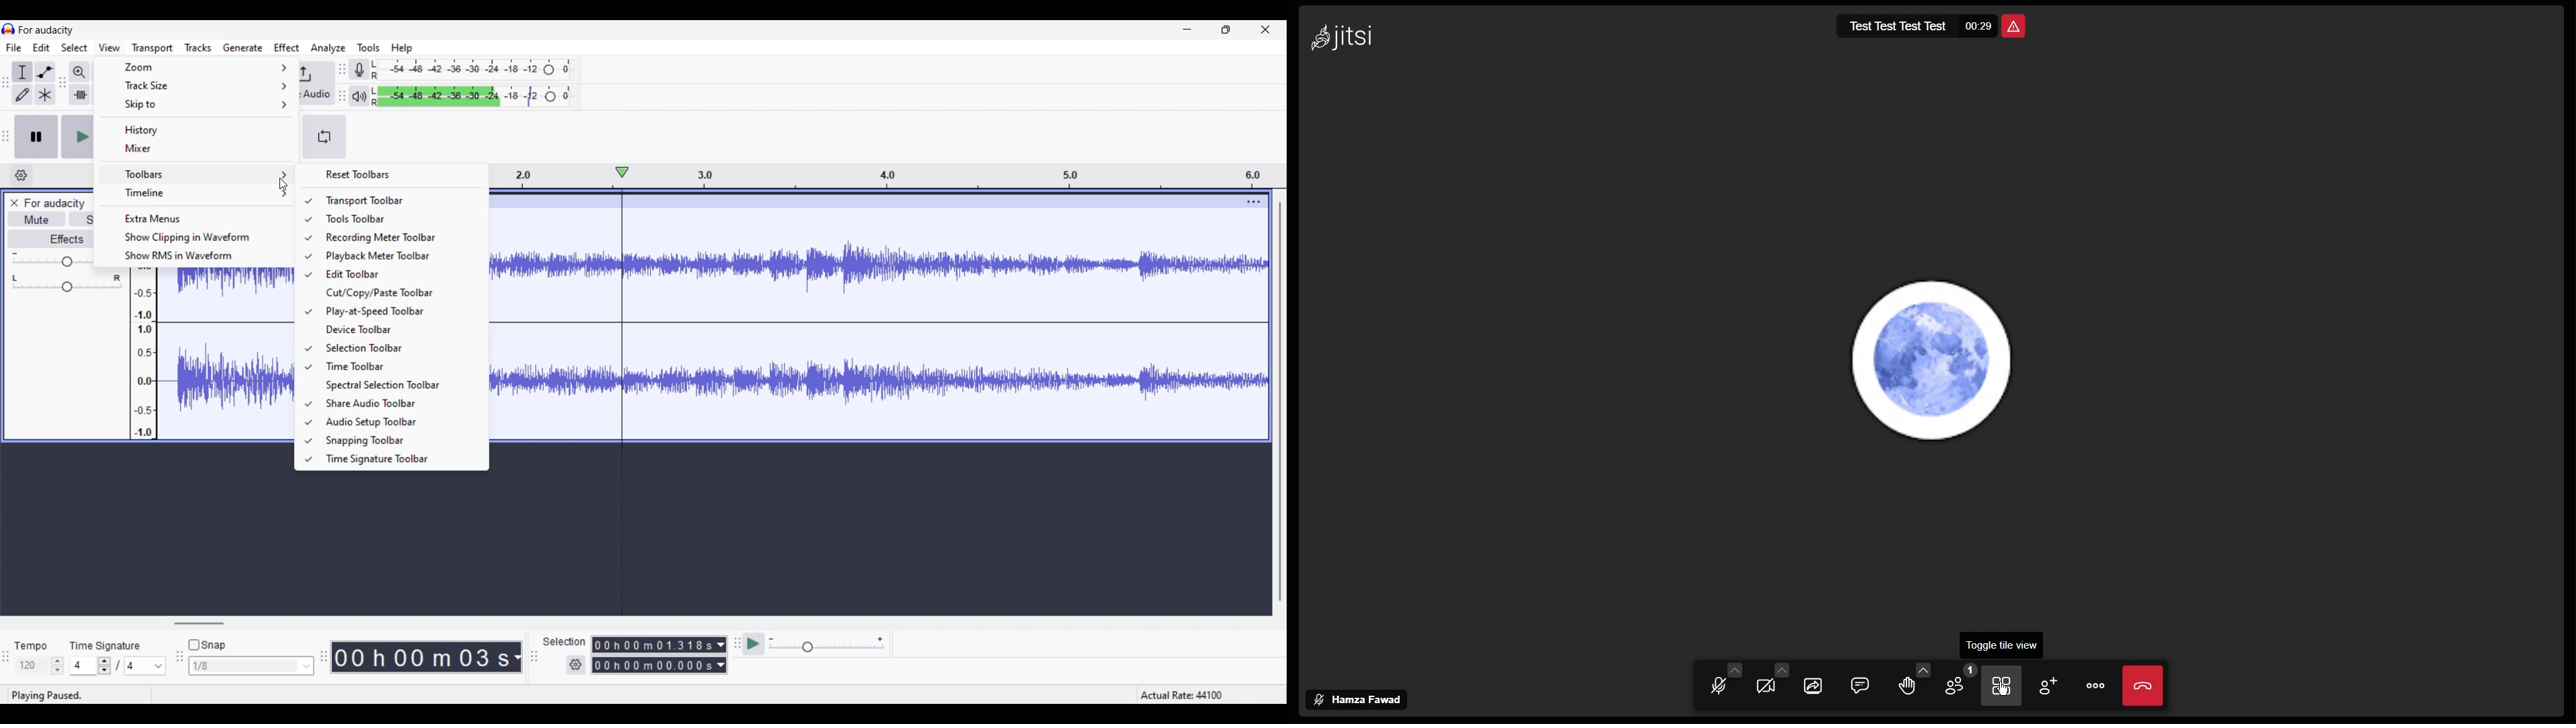 Image resolution: width=2576 pixels, height=728 pixels. What do you see at coordinates (37, 219) in the screenshot?
I see `Mute` at bounding box center [37, 219].